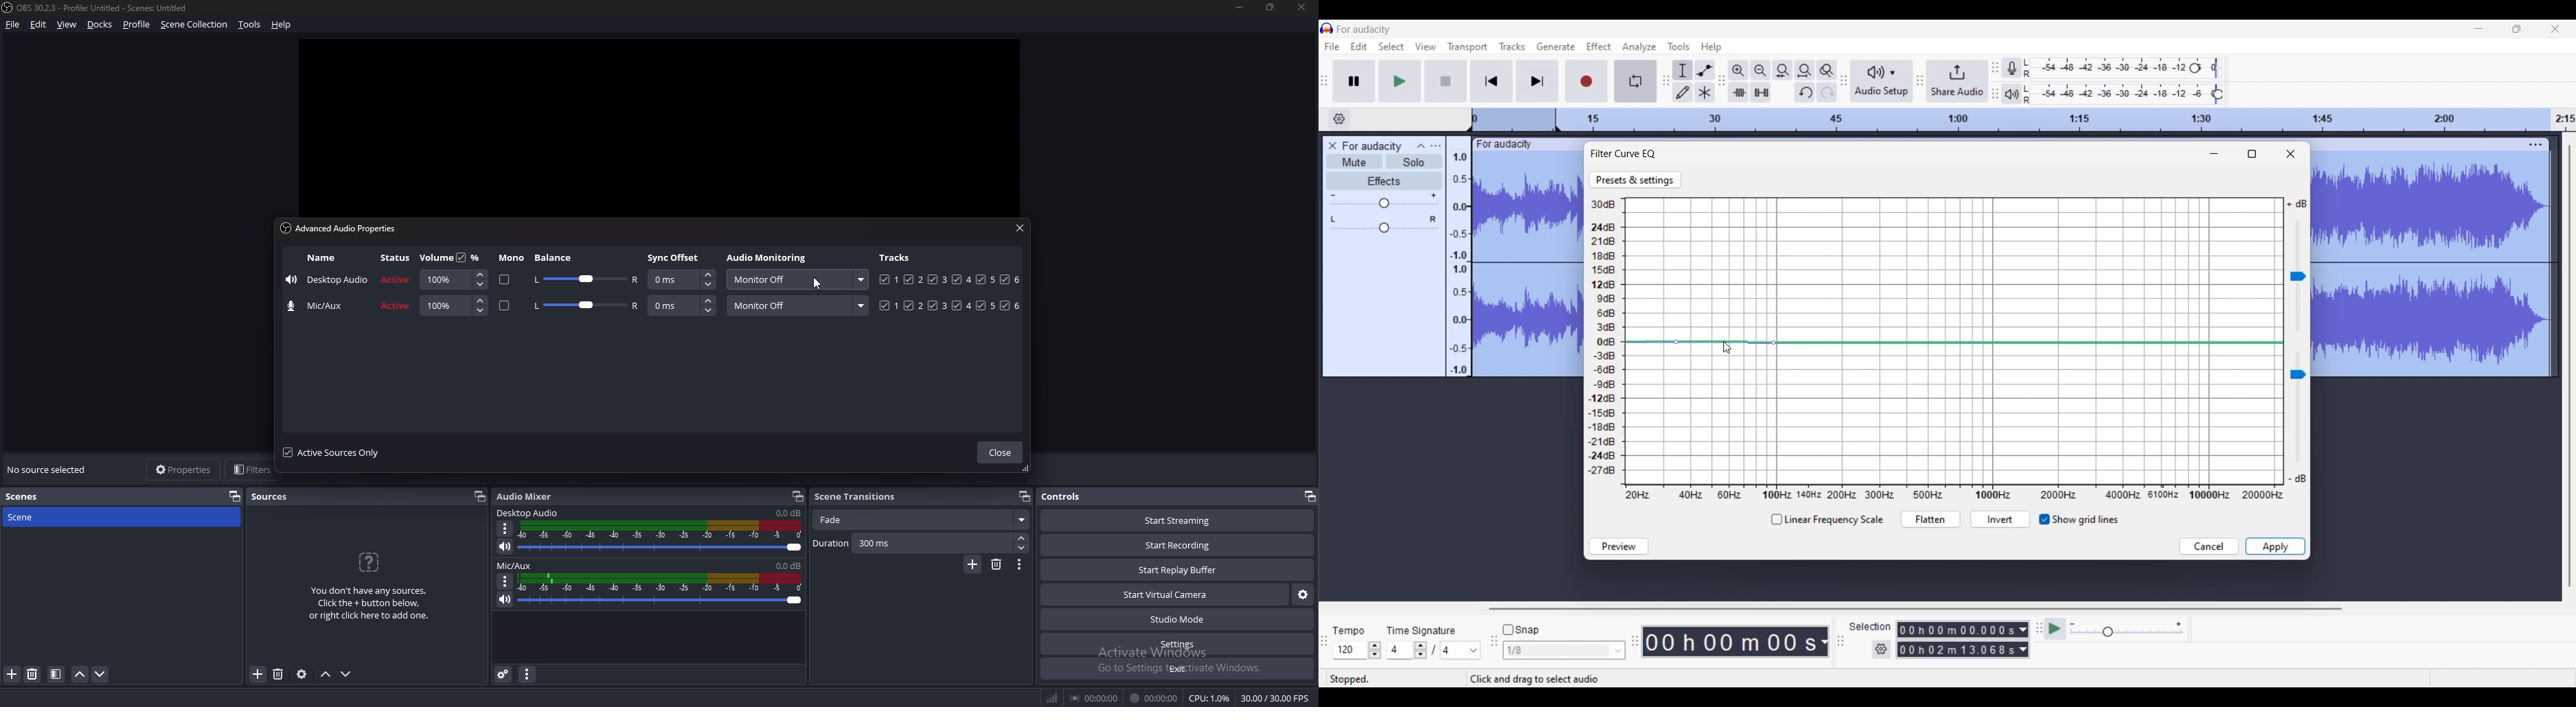 The width and height of the screenshot is (2576, 728). What do you see at coordinates (1636, 81) in the screenshot?
I see `Enable looping` at bounding box center [1636, 81].